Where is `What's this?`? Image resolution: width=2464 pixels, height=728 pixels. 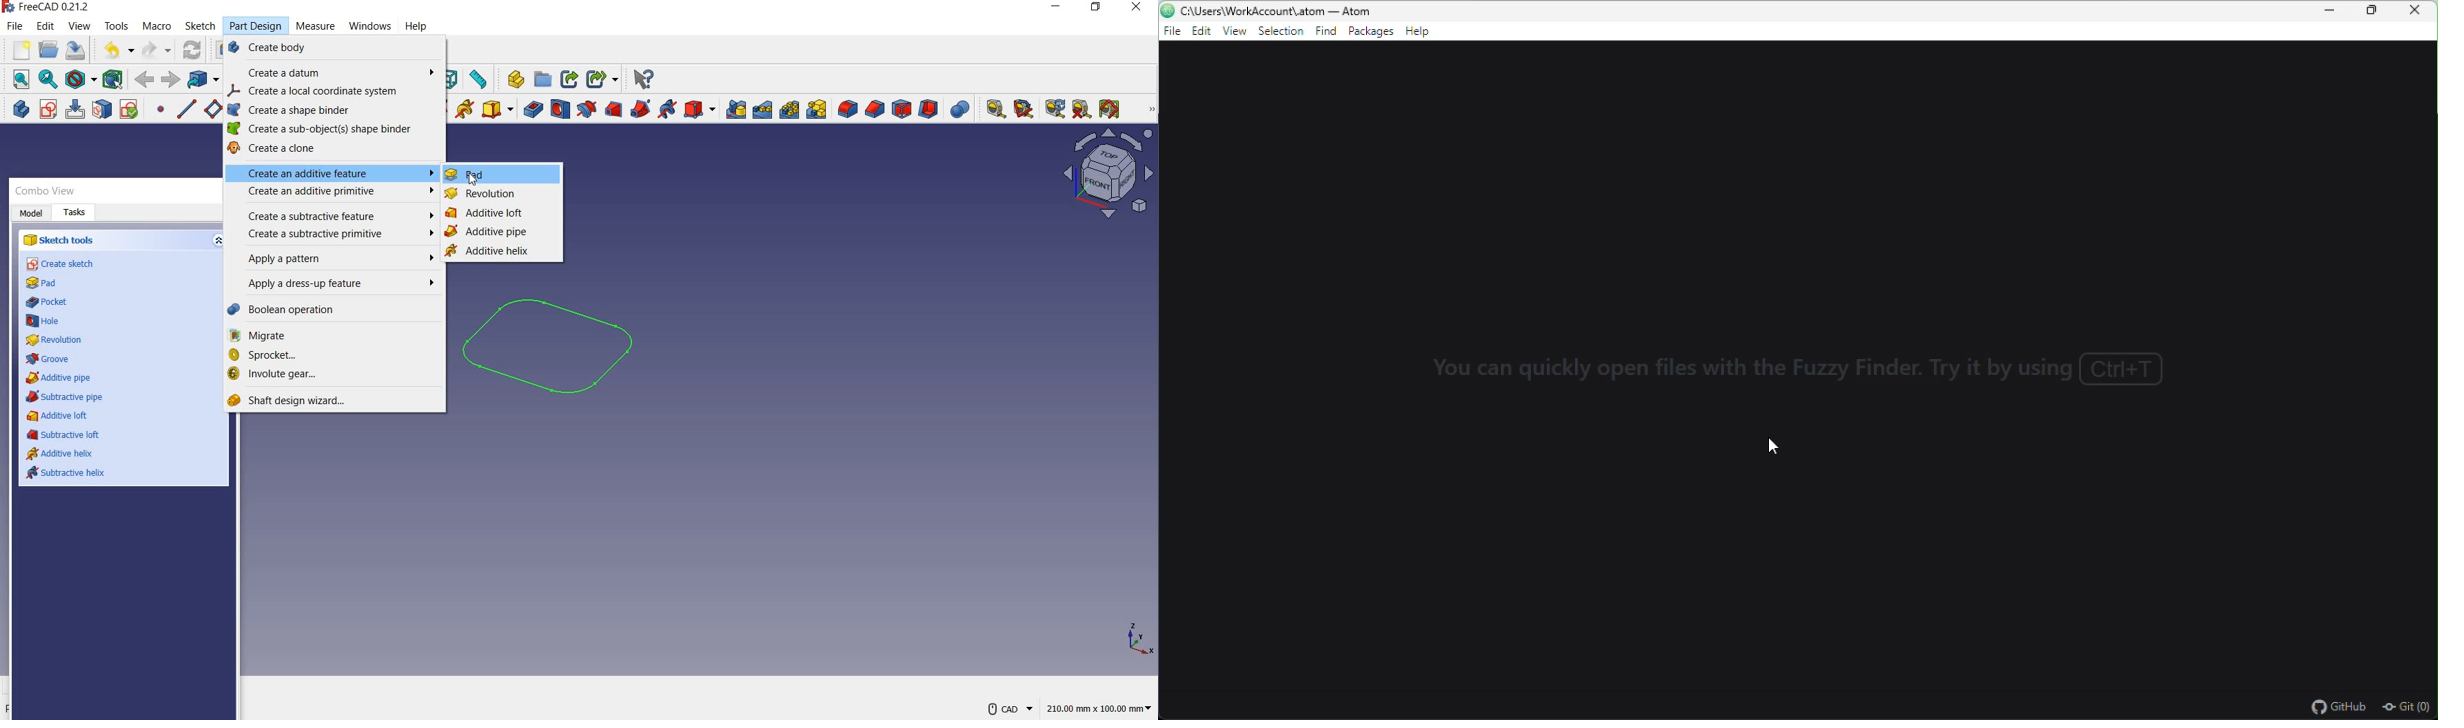 What's this? is located at coordinates (512, 79).